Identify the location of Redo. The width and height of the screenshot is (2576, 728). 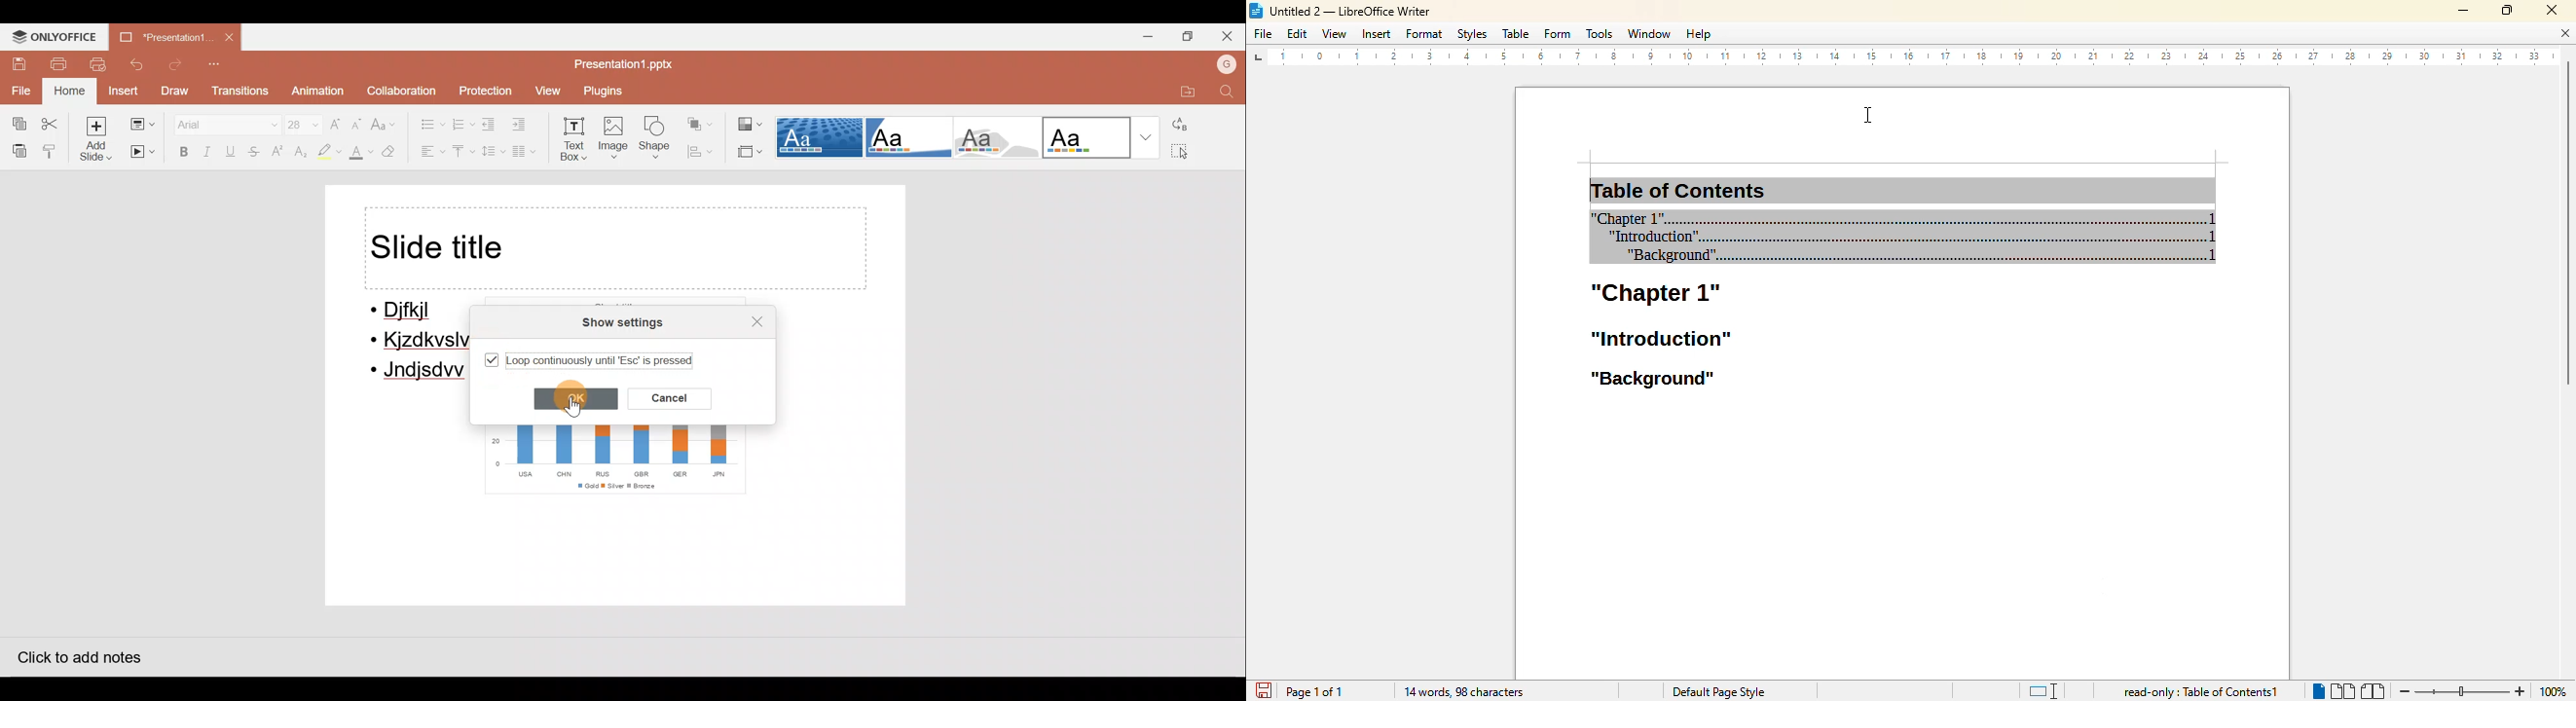
(177, 64).